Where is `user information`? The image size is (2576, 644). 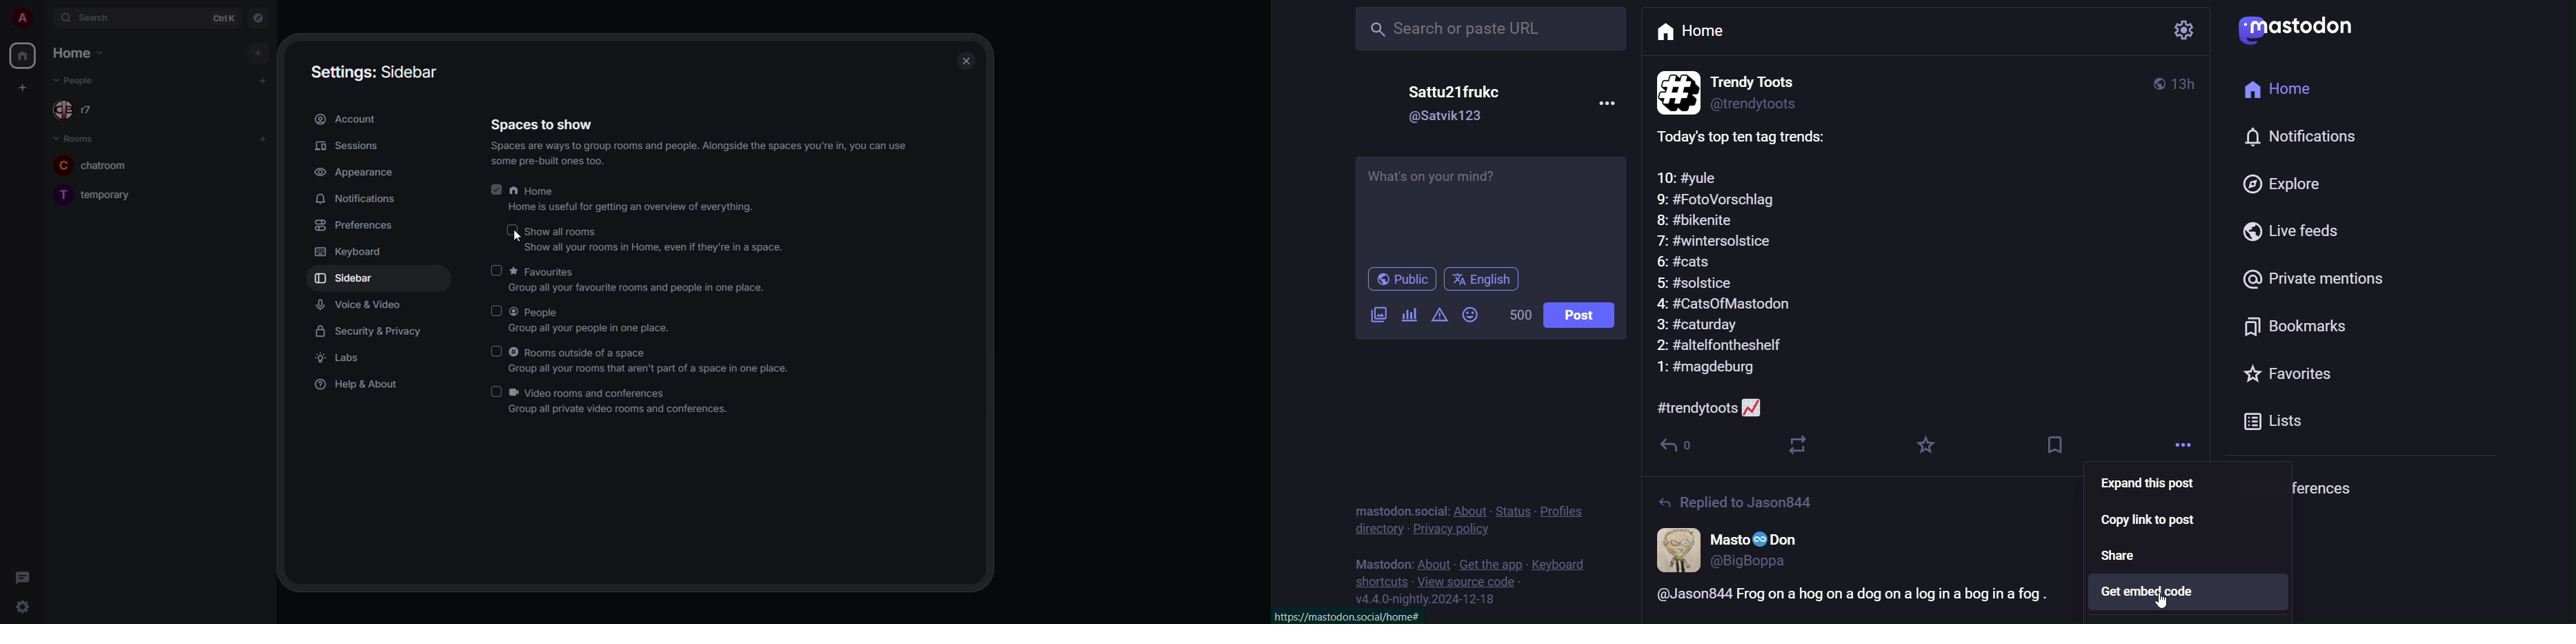 user information is located at coordinates (1774, 90).